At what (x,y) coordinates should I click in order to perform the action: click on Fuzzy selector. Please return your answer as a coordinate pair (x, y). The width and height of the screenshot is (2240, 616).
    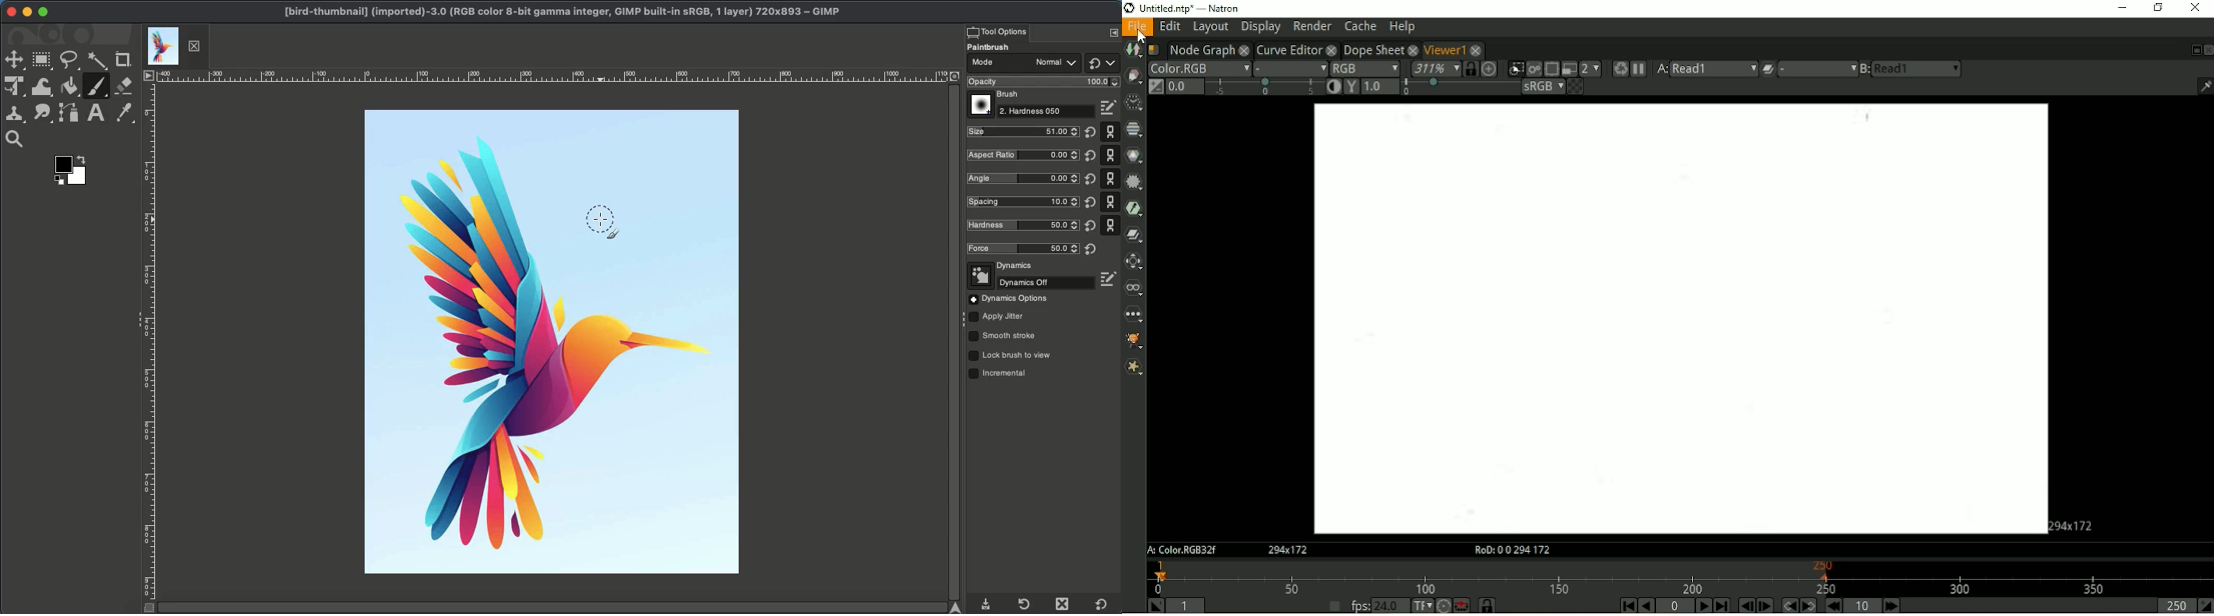
    Looking at the image, I should click on (97, 62).